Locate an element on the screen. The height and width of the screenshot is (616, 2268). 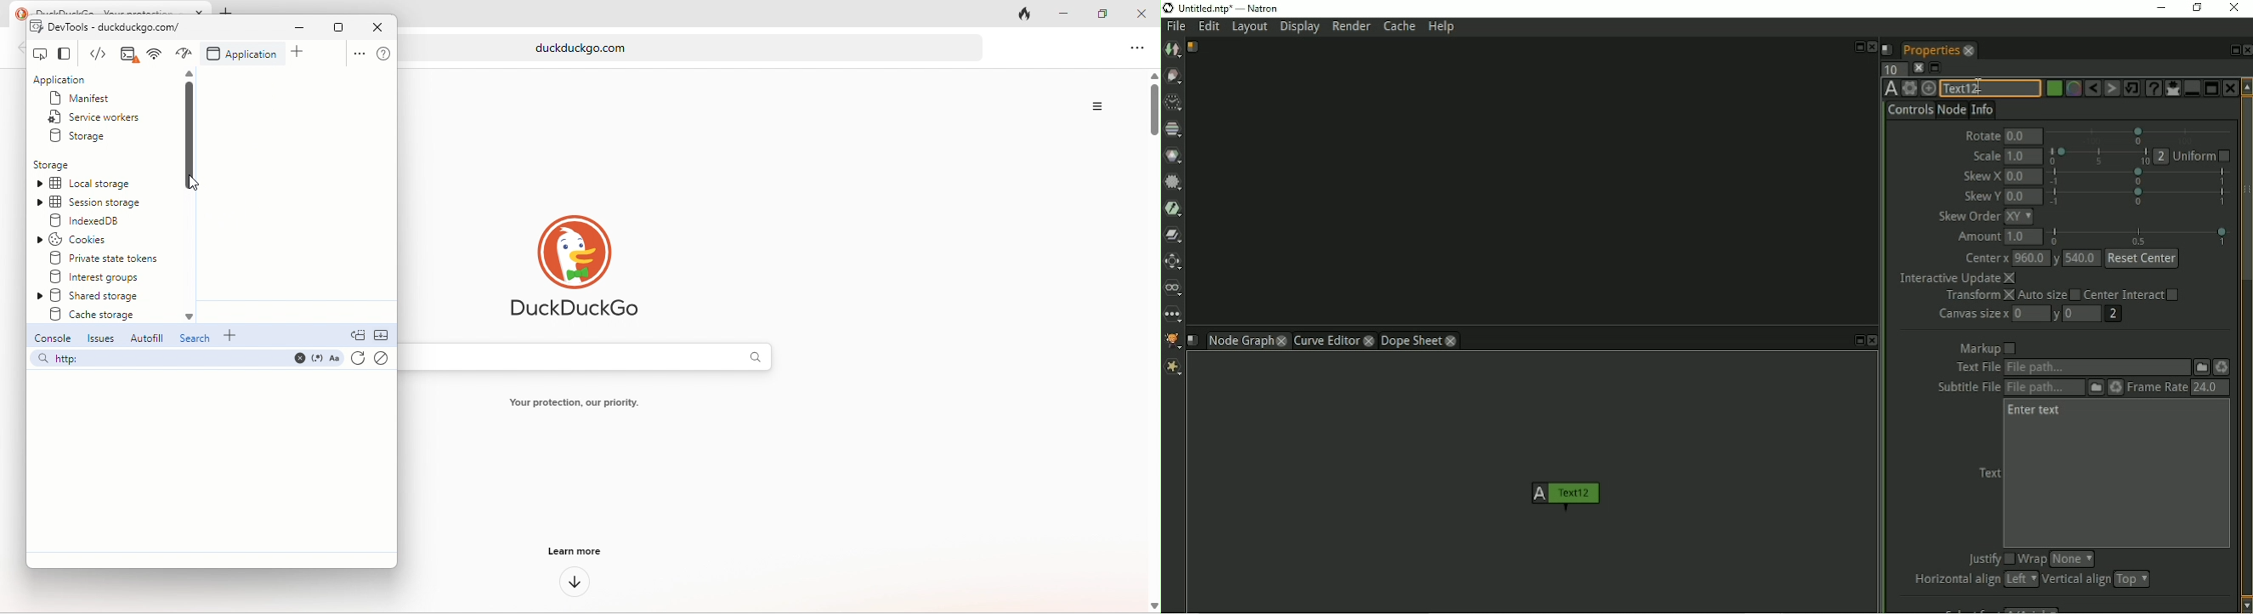
Properties is located at coordinates (1929, 48).